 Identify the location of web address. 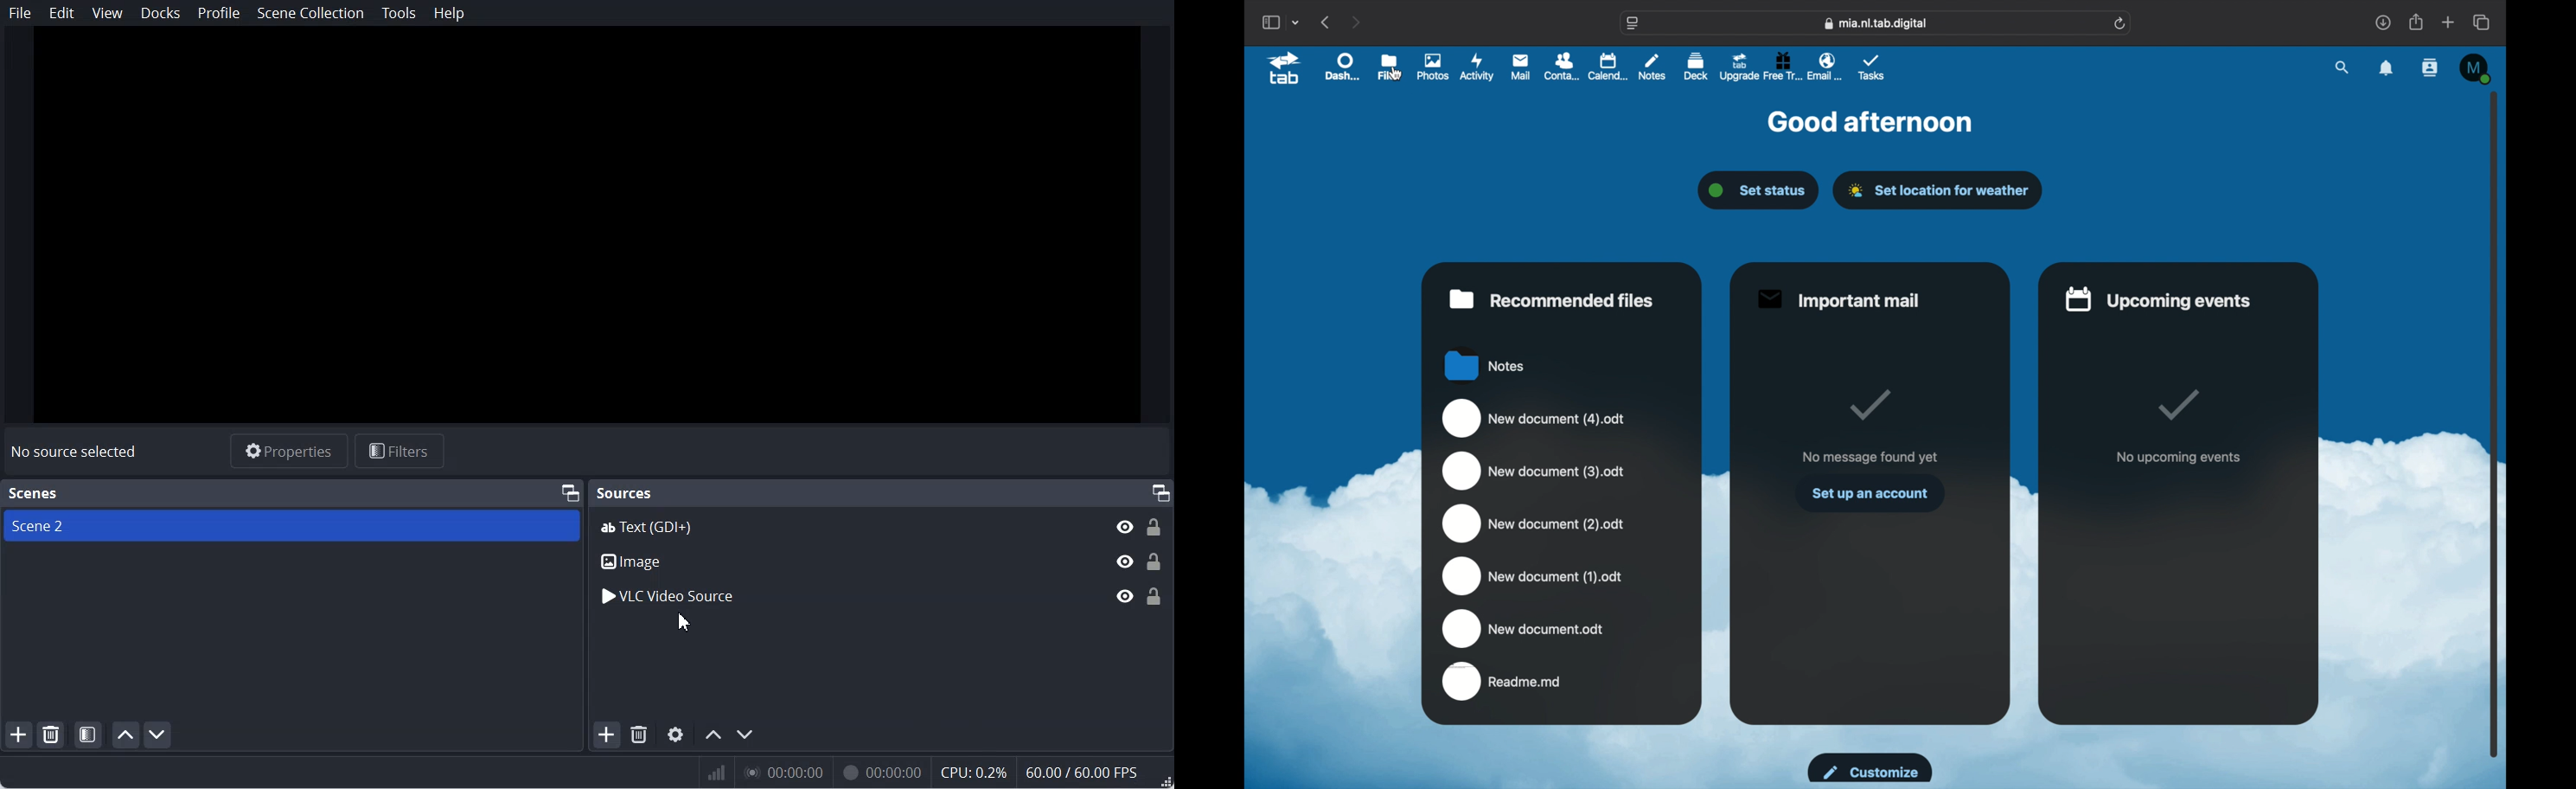
(1875, 23).